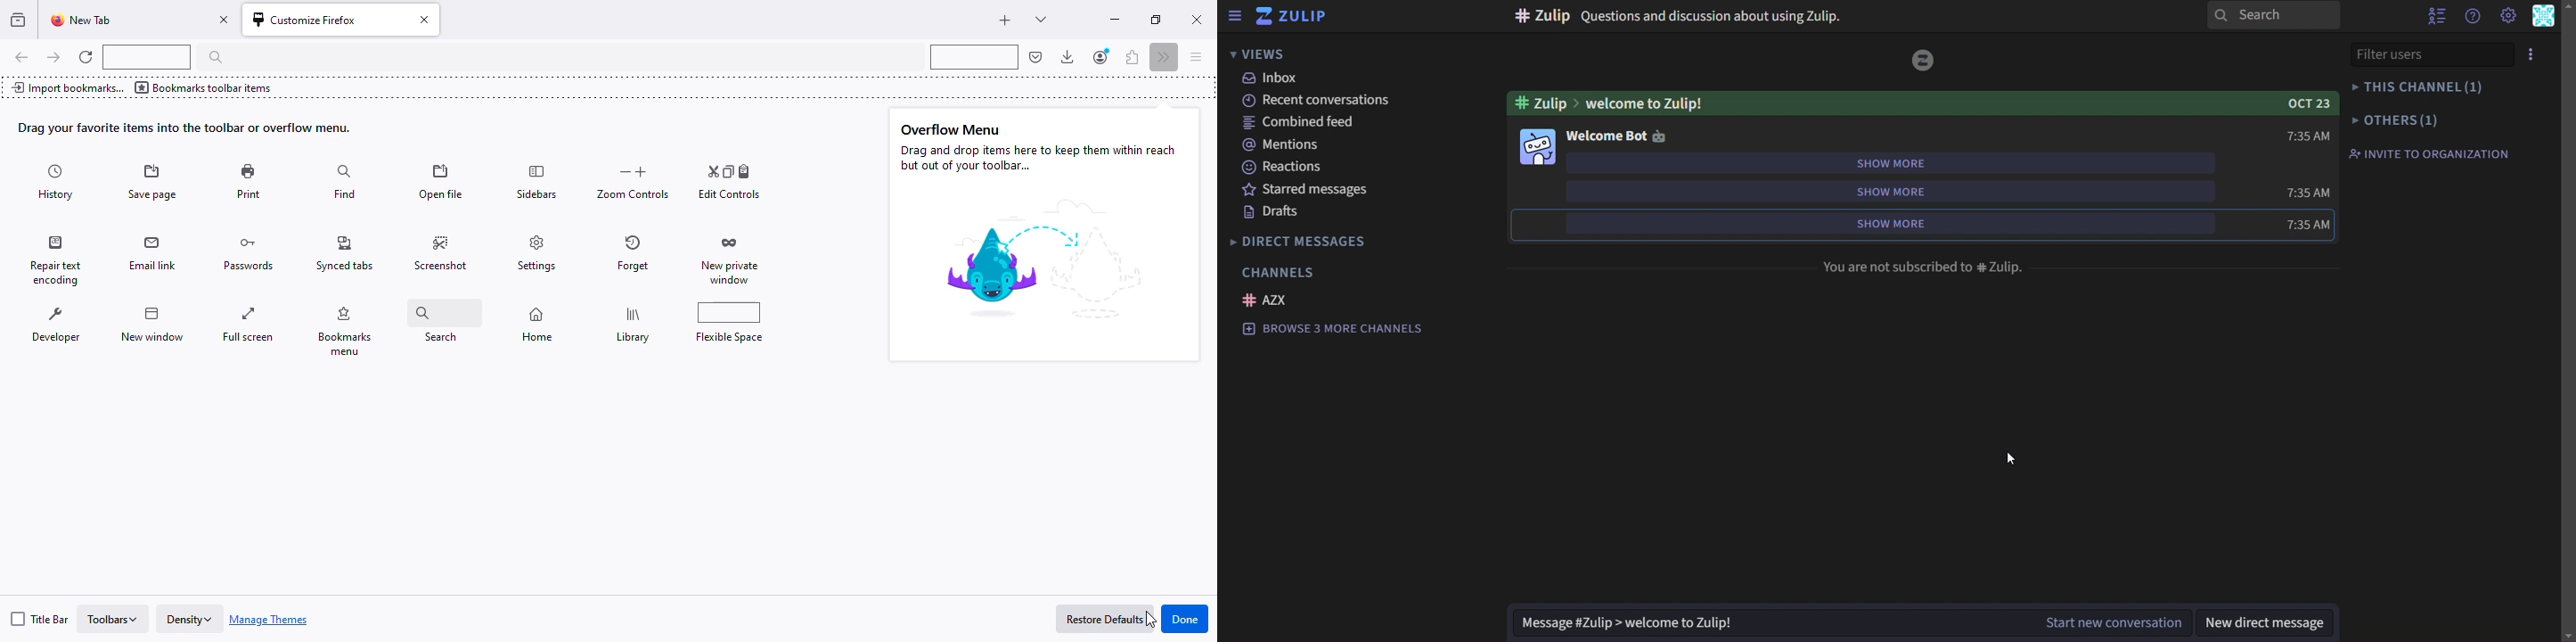  I want to click on email link, so click(153, 252).